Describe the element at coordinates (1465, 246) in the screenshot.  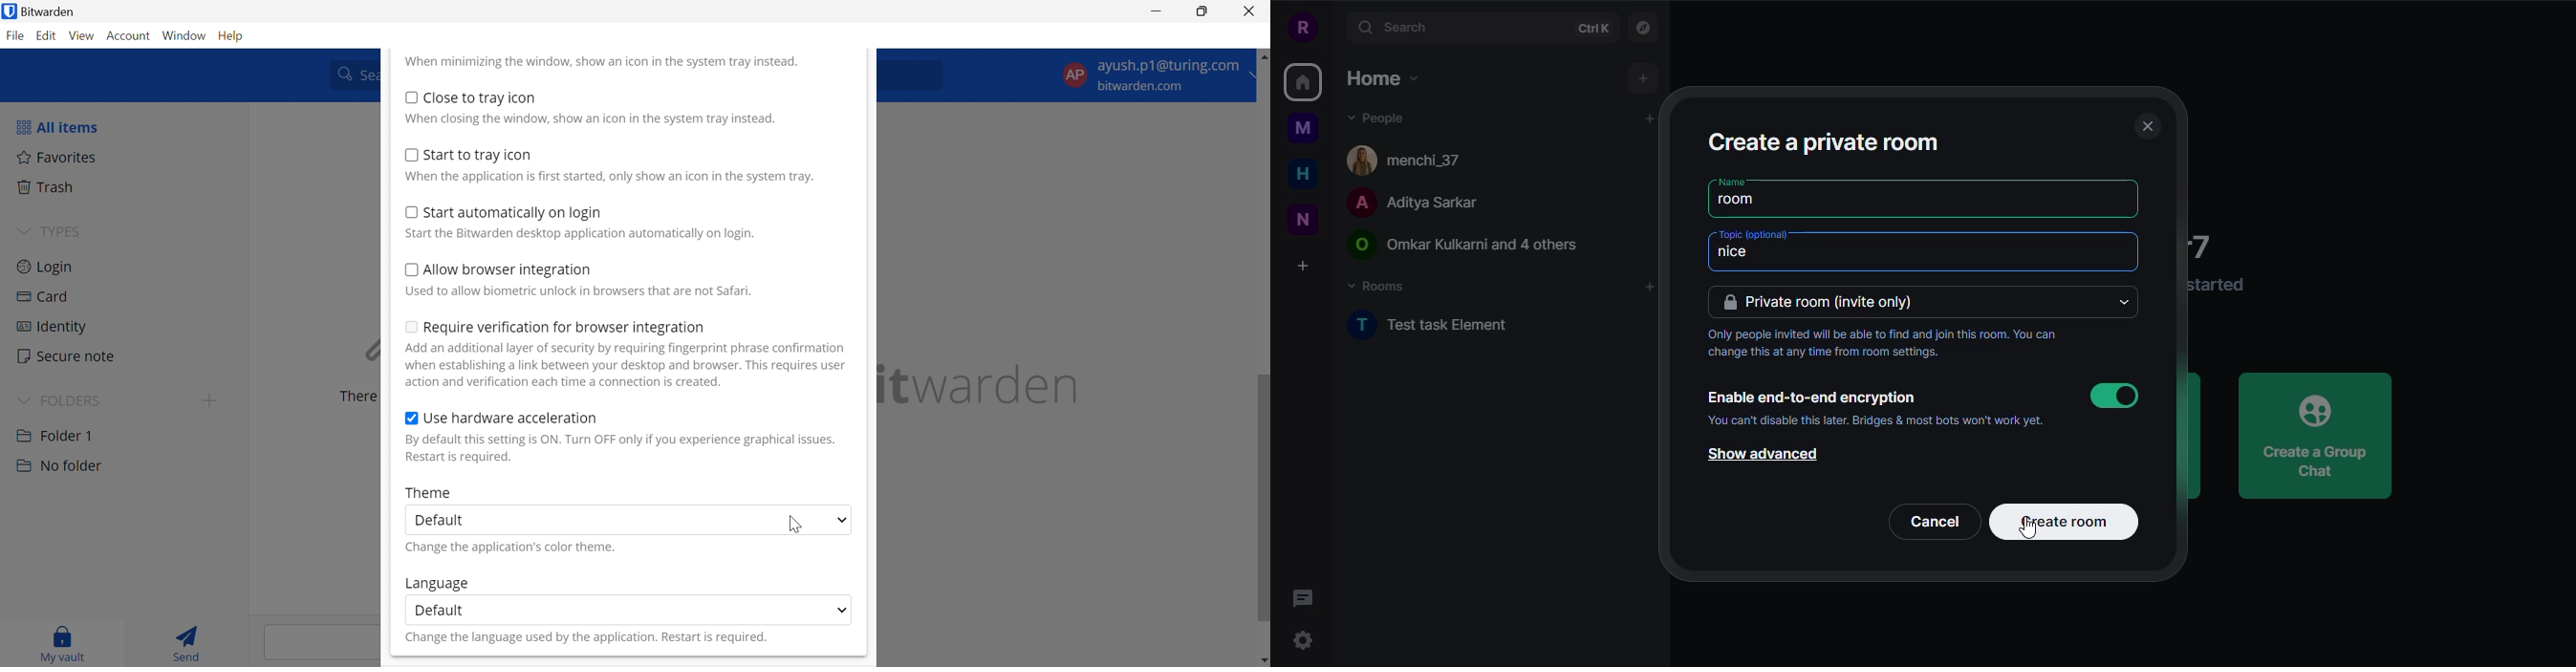
I see `people` at that location.